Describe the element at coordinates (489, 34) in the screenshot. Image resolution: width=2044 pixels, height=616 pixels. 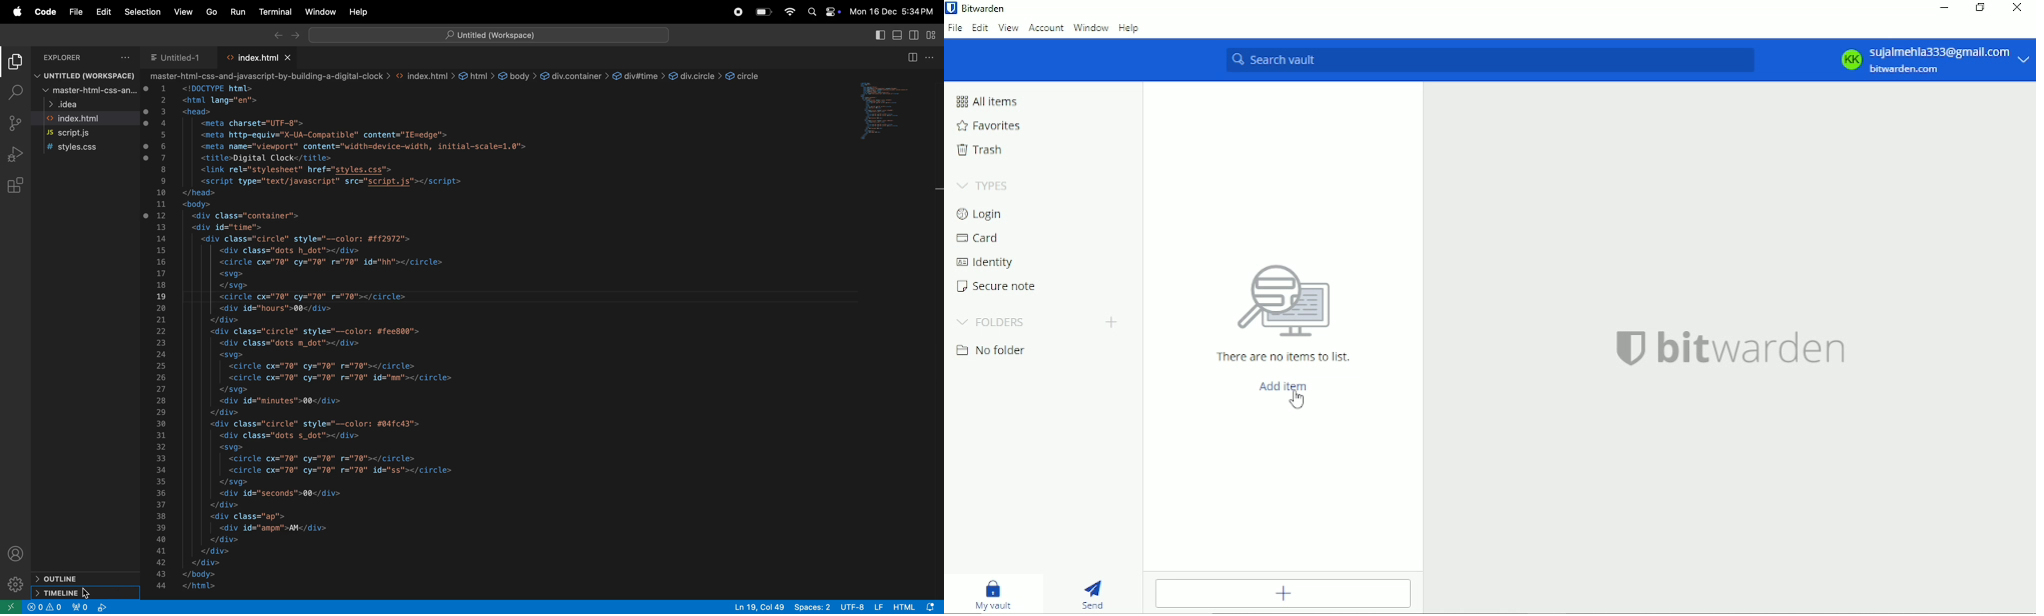
I see `Search bar` at that location.